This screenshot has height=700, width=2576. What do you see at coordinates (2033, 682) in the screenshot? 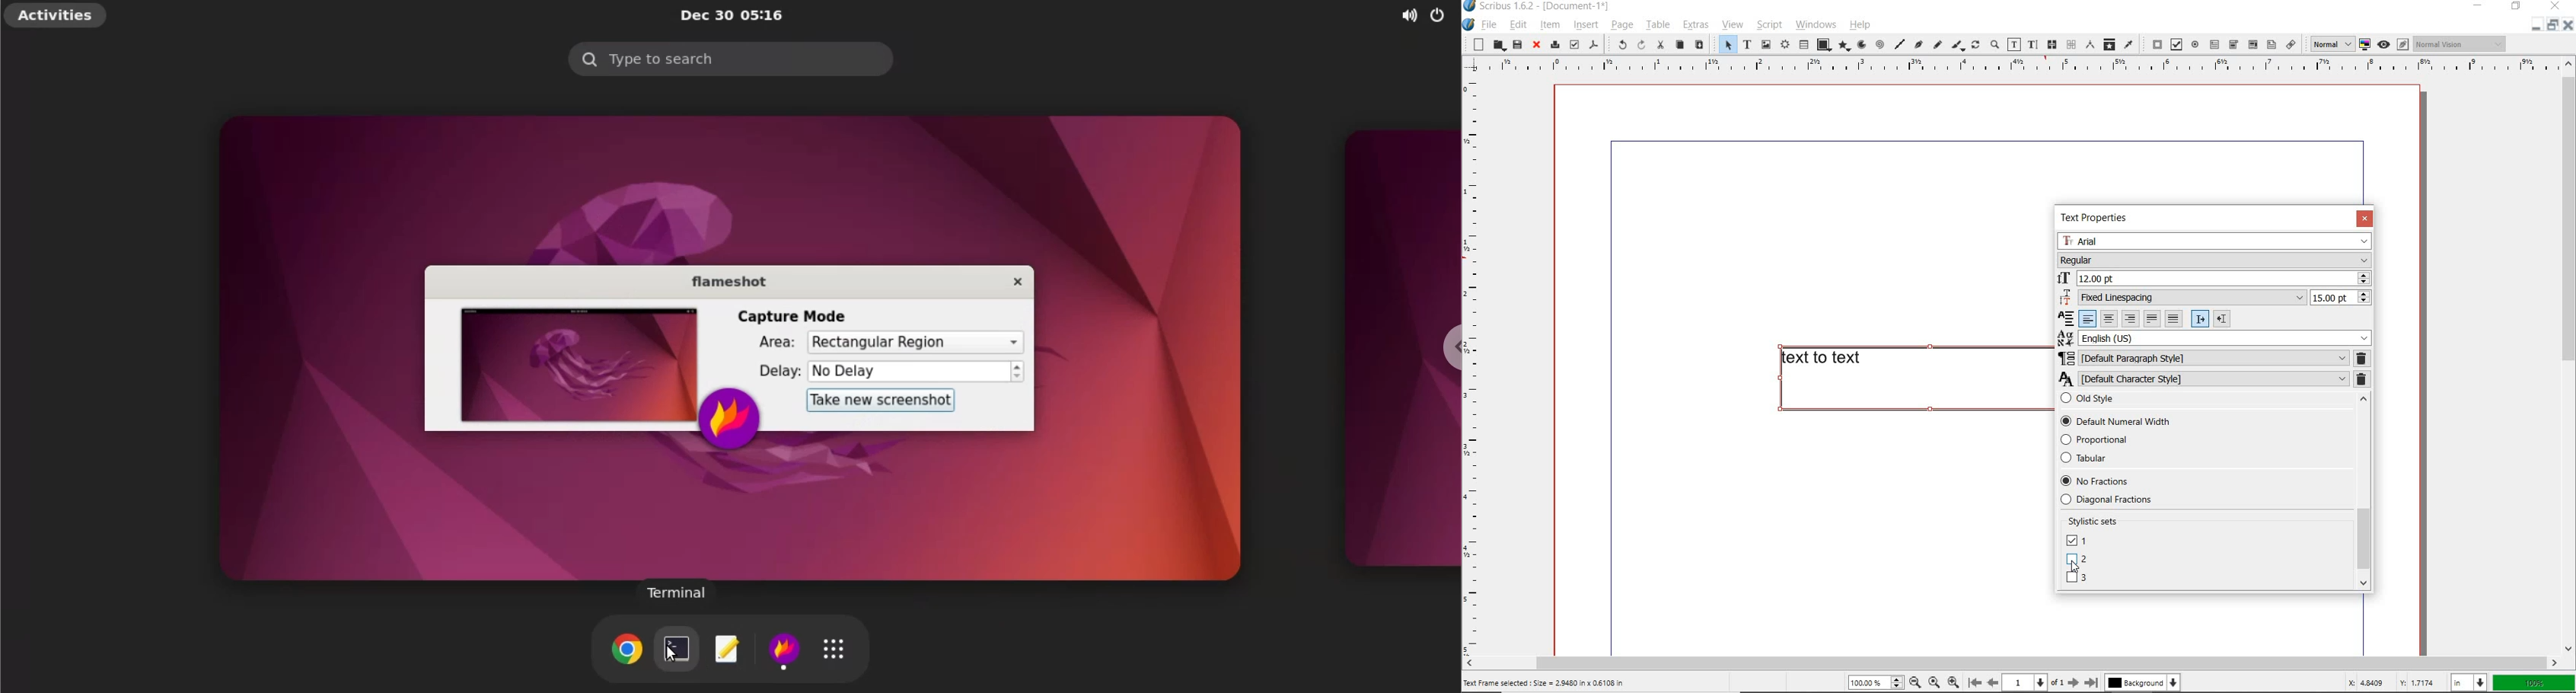
I see `1 of 1` at bounding box center [2033, 682].